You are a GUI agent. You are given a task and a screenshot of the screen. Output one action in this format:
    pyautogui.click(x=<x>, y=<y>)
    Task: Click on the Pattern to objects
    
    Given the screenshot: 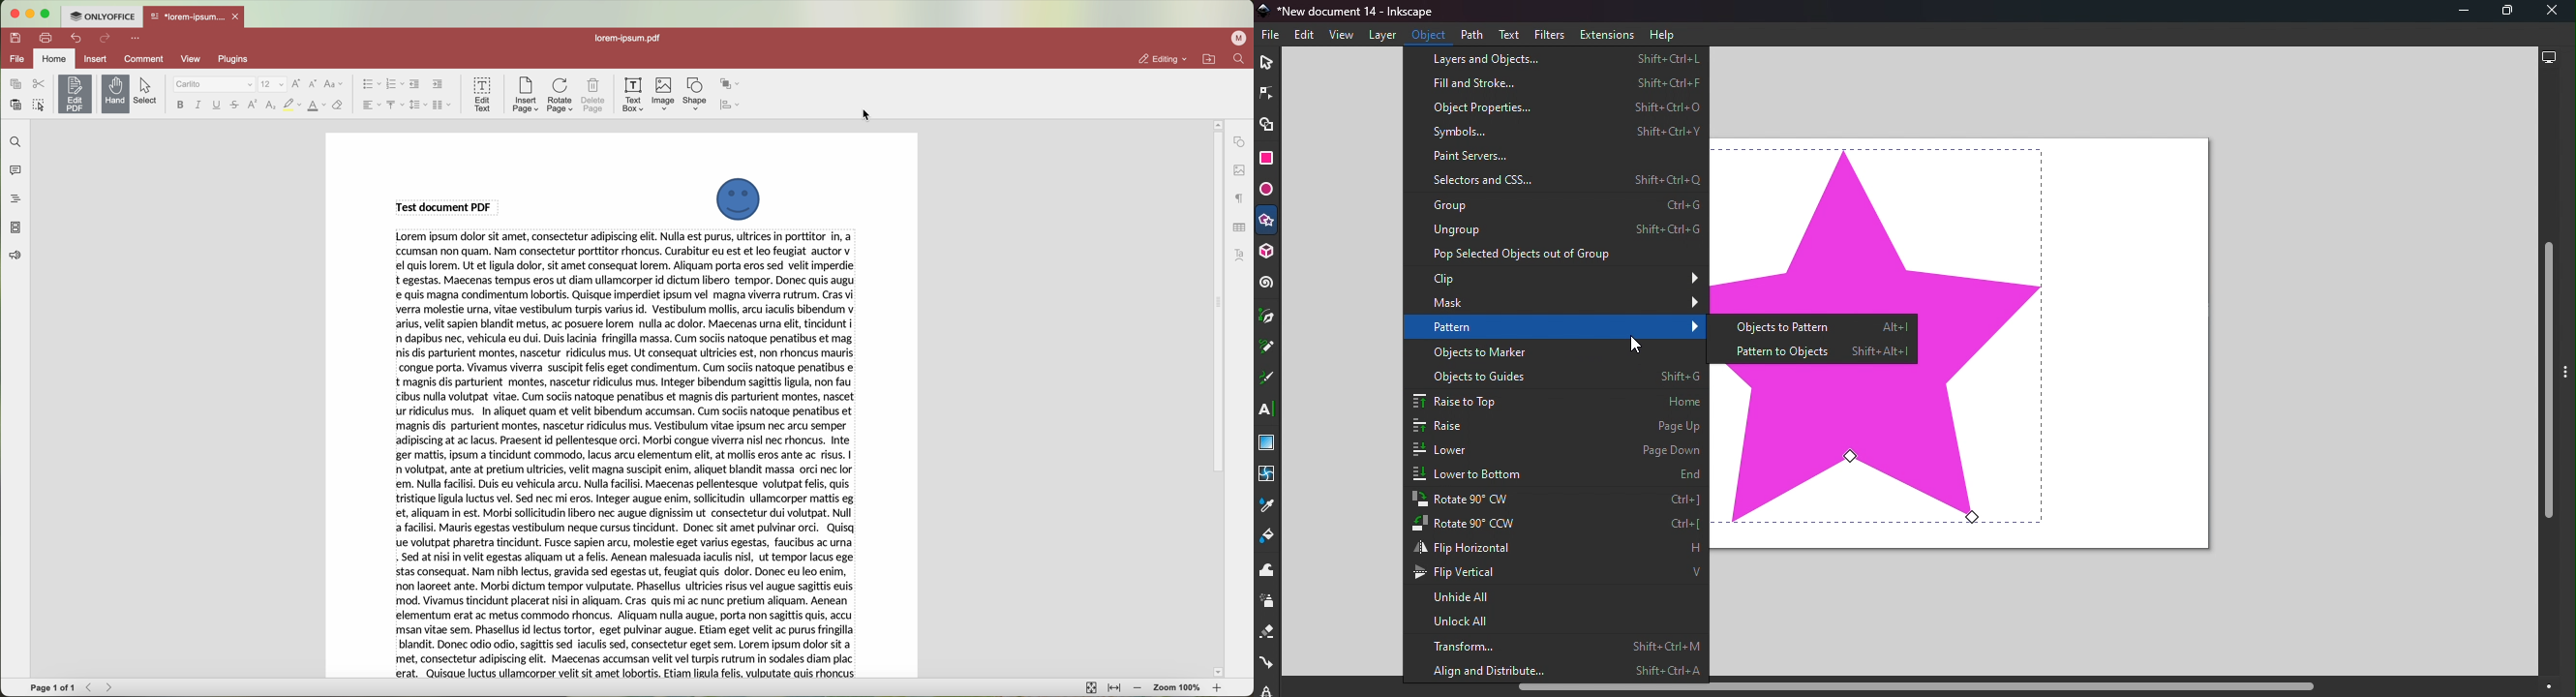 What is the action you would take?
    pyautogui.click(x=1812, y=352)
    